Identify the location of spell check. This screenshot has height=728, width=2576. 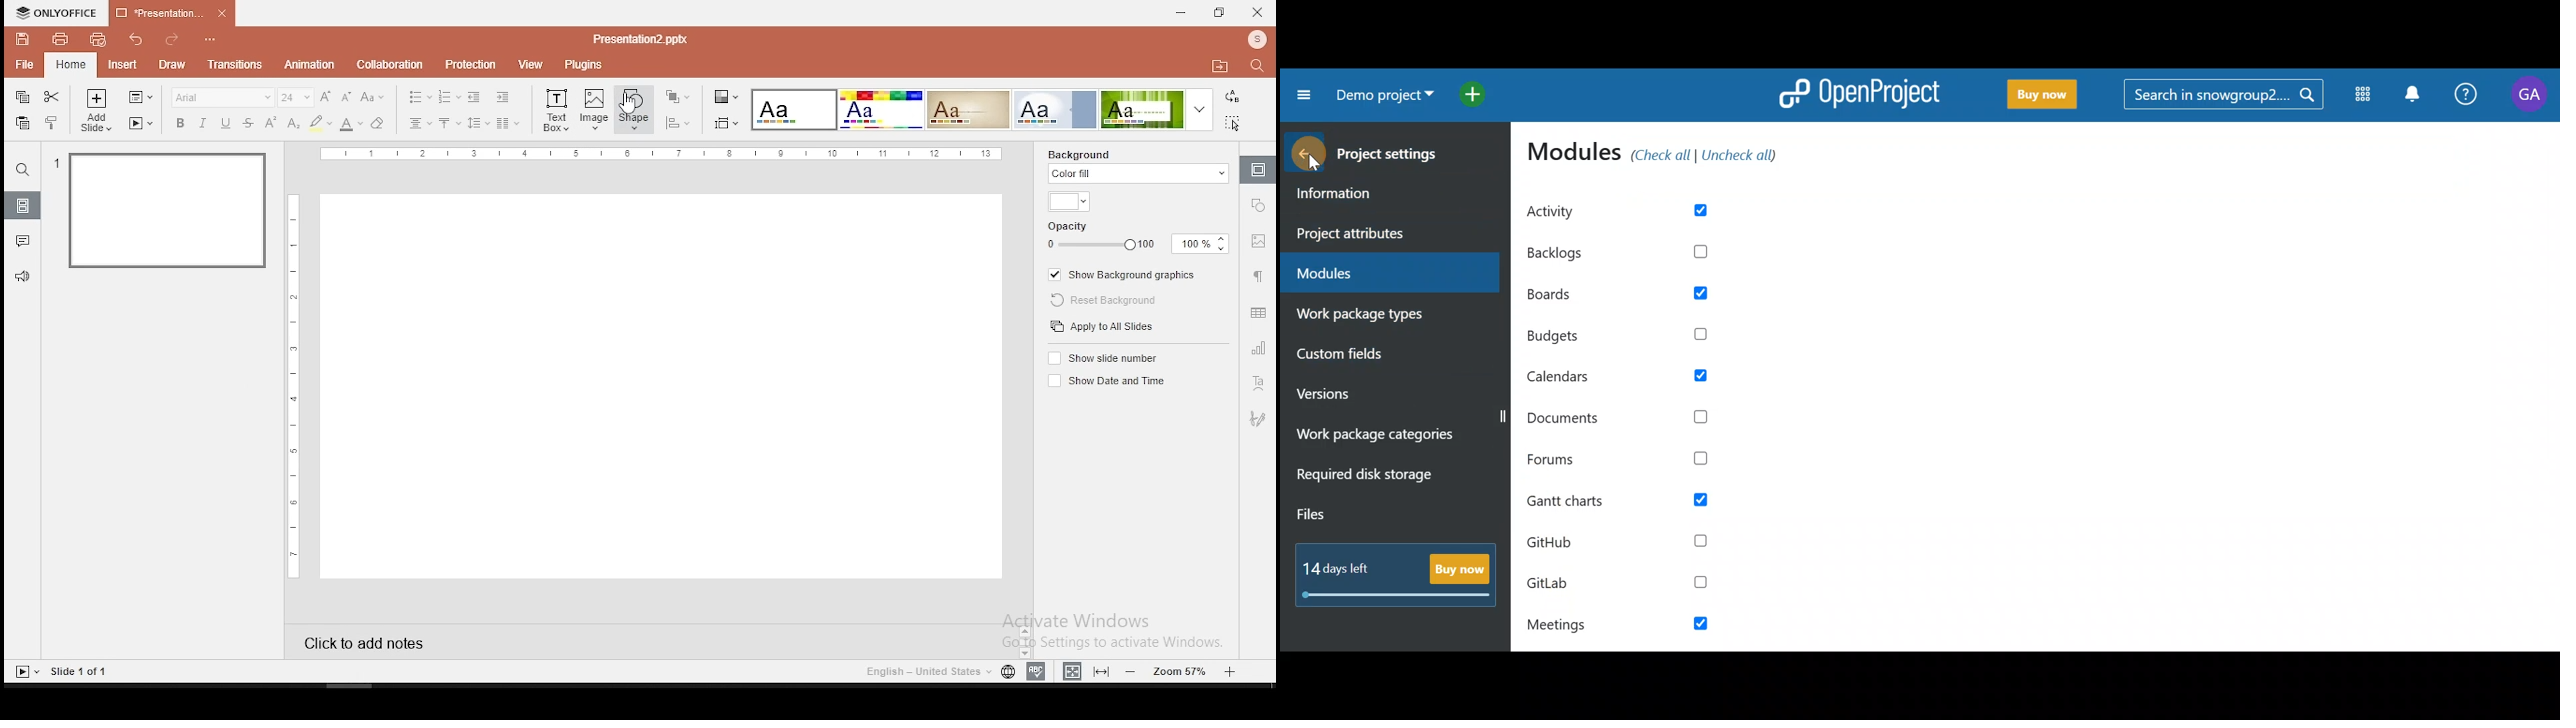
(1039, 669).